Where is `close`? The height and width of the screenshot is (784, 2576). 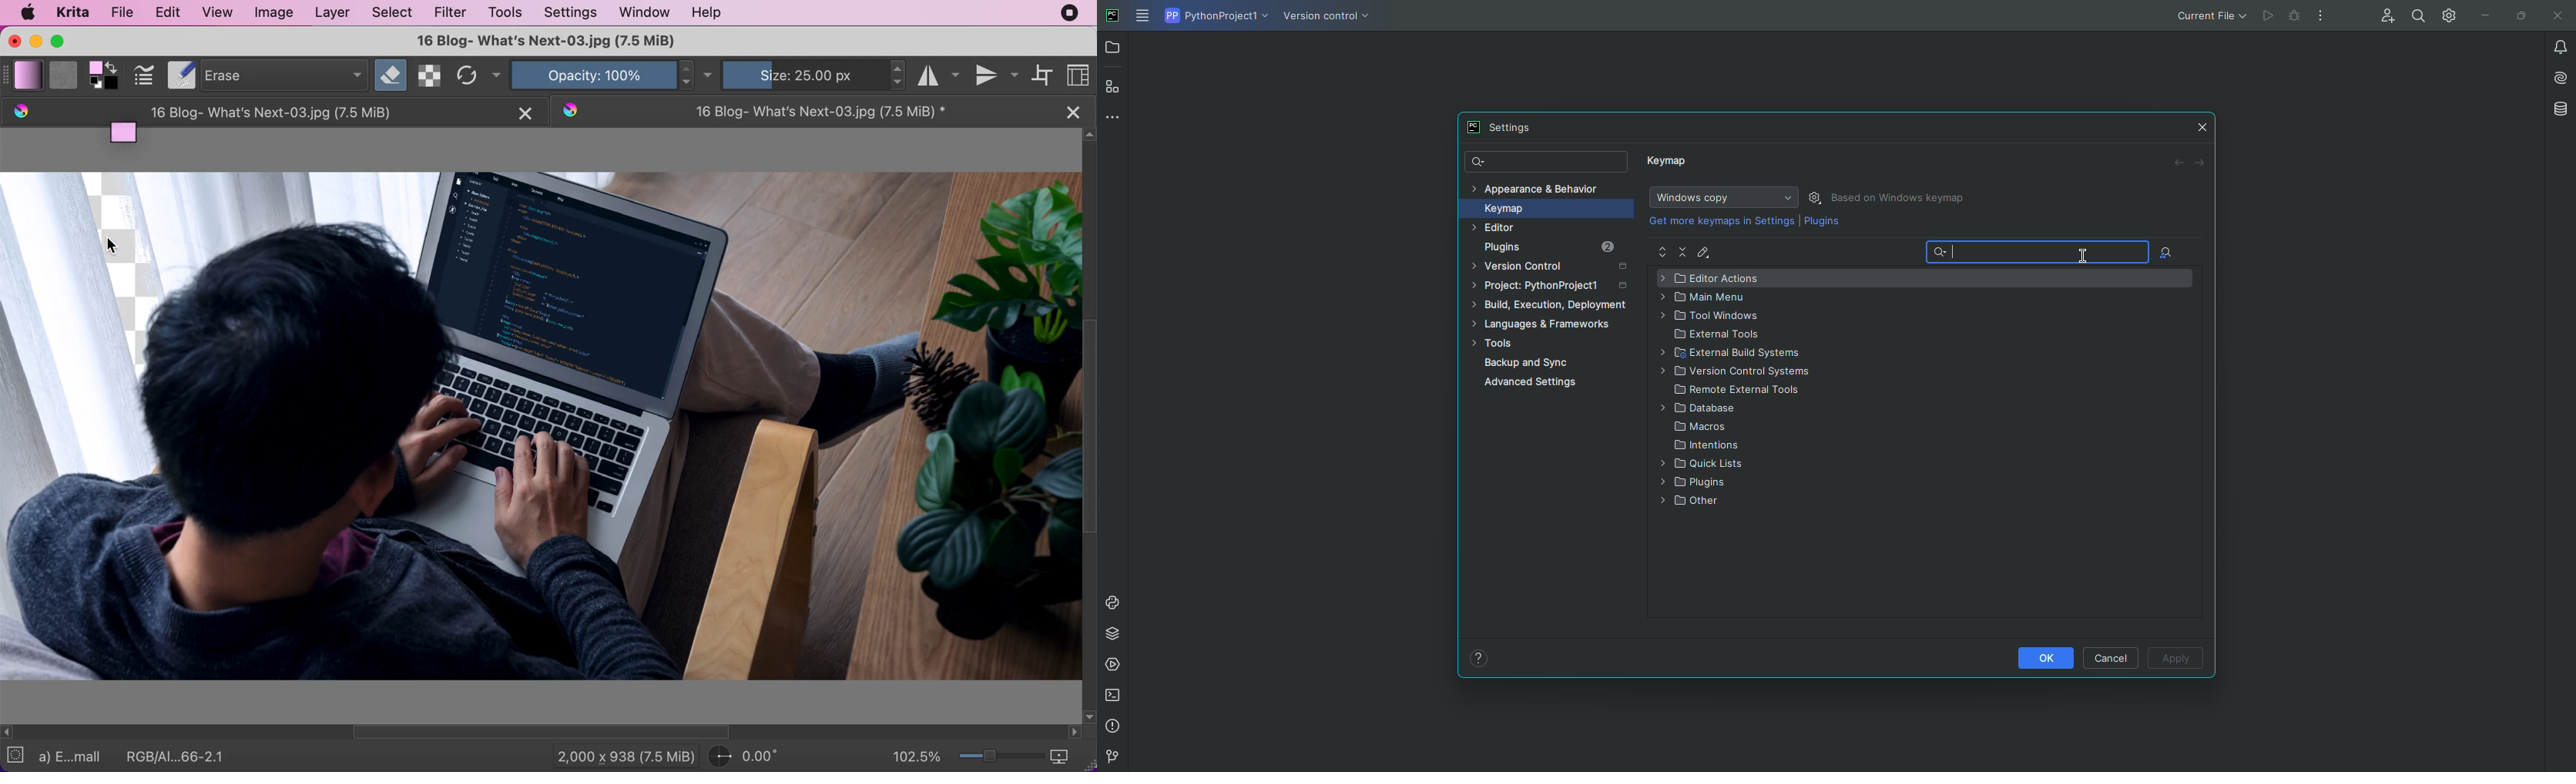 close is located at coordinates (525, 114).